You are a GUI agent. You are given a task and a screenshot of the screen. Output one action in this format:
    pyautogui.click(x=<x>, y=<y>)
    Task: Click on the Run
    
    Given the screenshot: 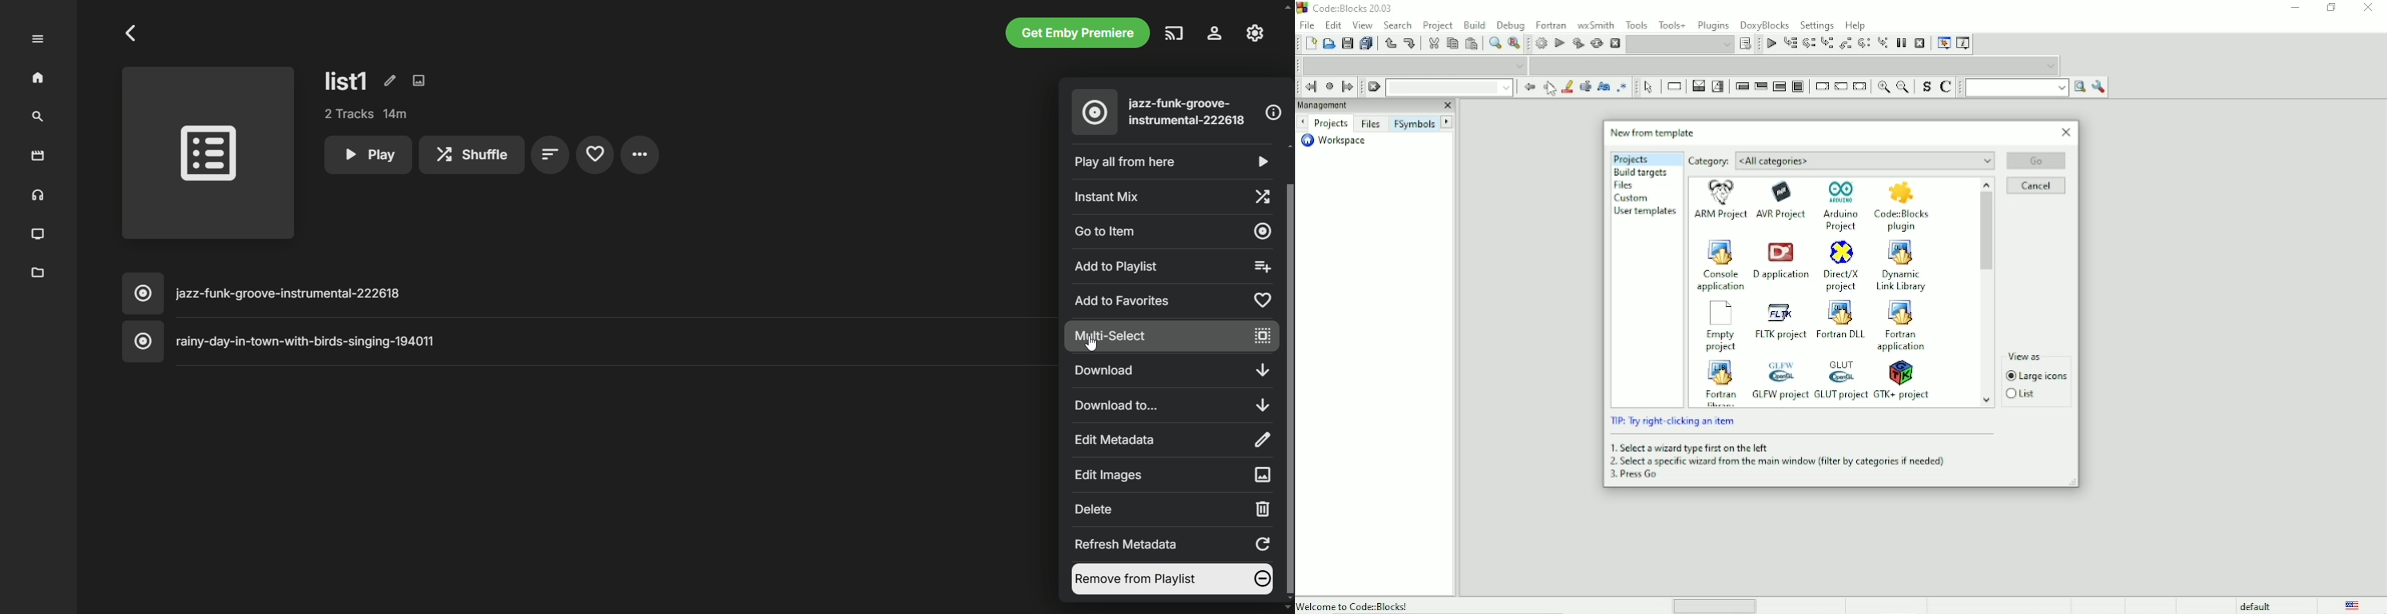 What is the action you would take?
    pyautogui.click(x=1559, y=42)
    